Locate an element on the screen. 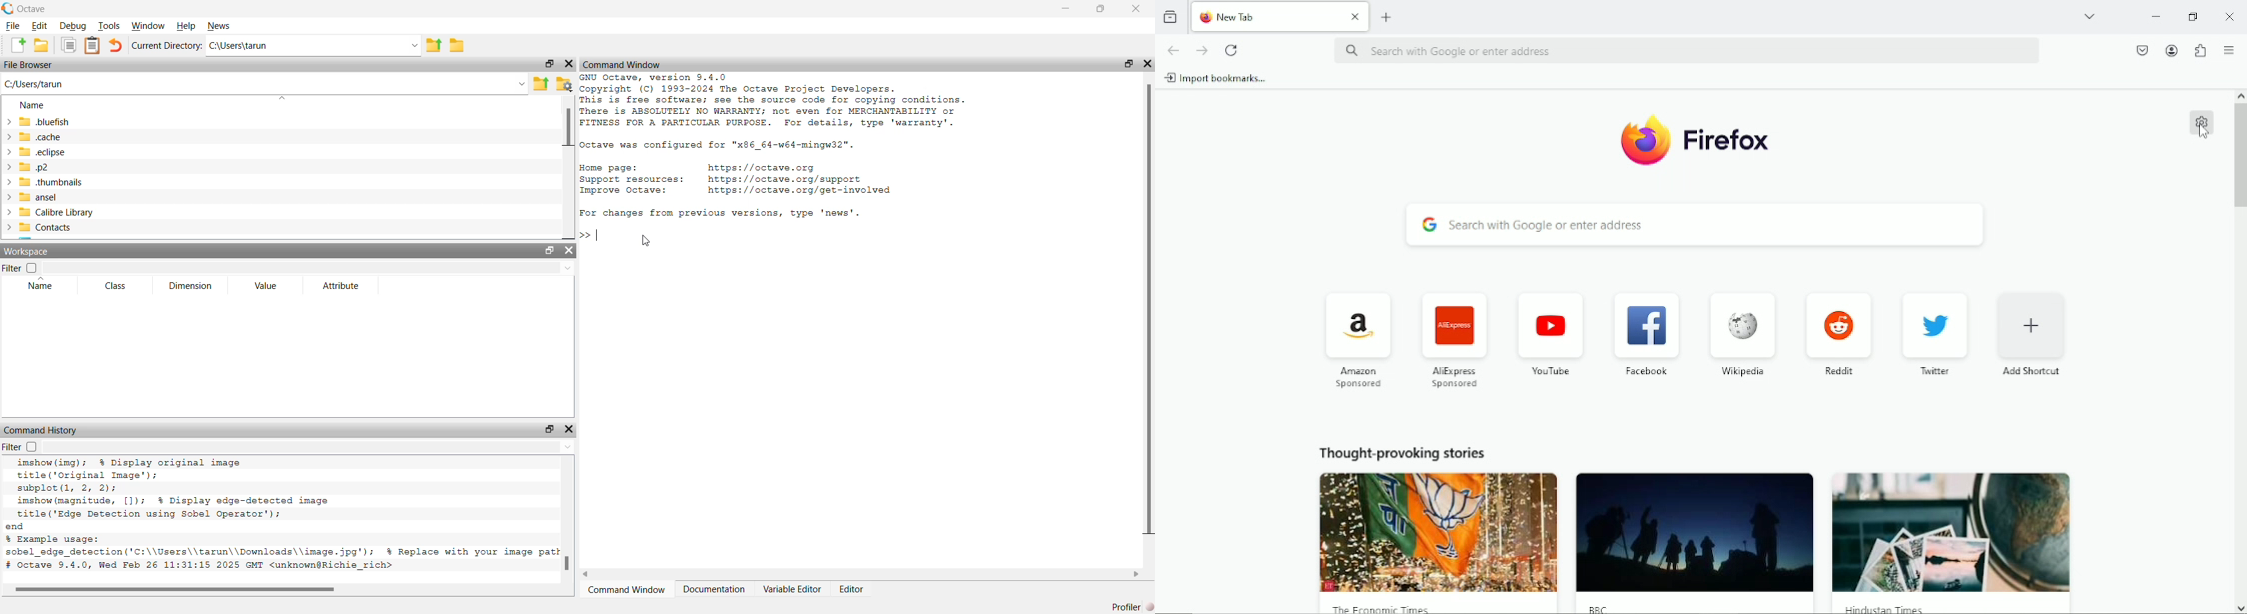 The height and width of the screenshot is (616, 2268). Command History is located at coordinates (42, 430).